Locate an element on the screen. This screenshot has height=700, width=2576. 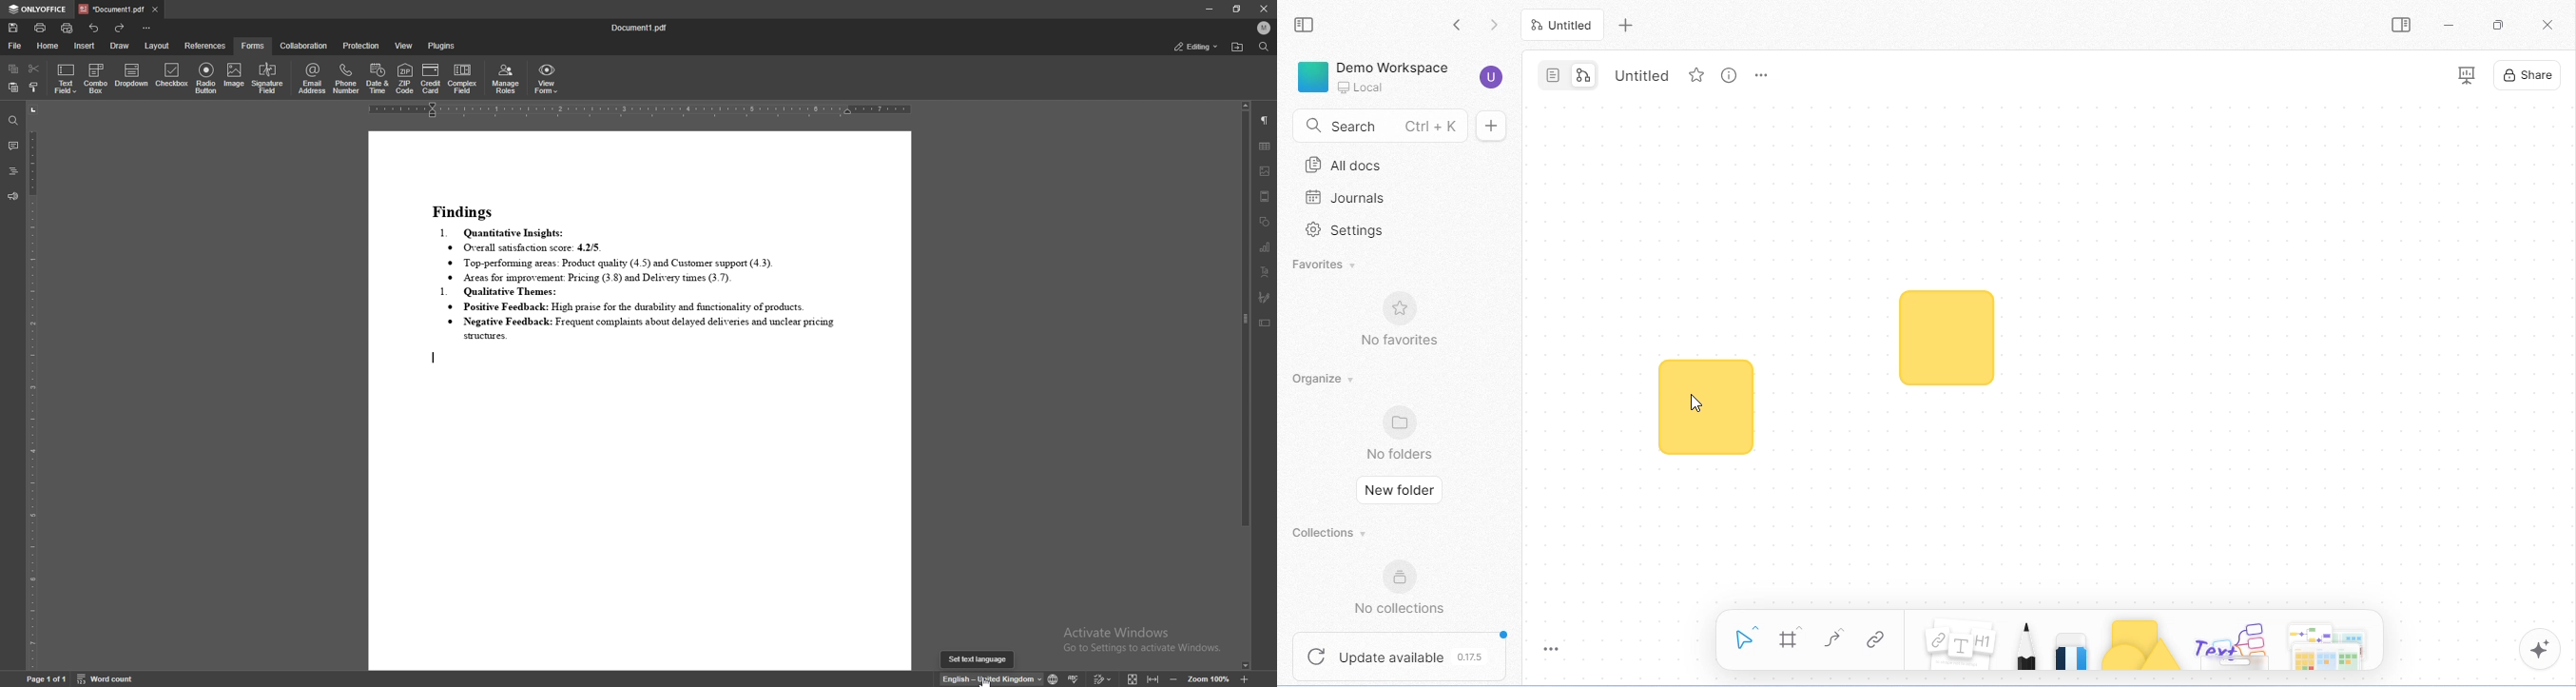
find is located at coordinates (1265, 46).